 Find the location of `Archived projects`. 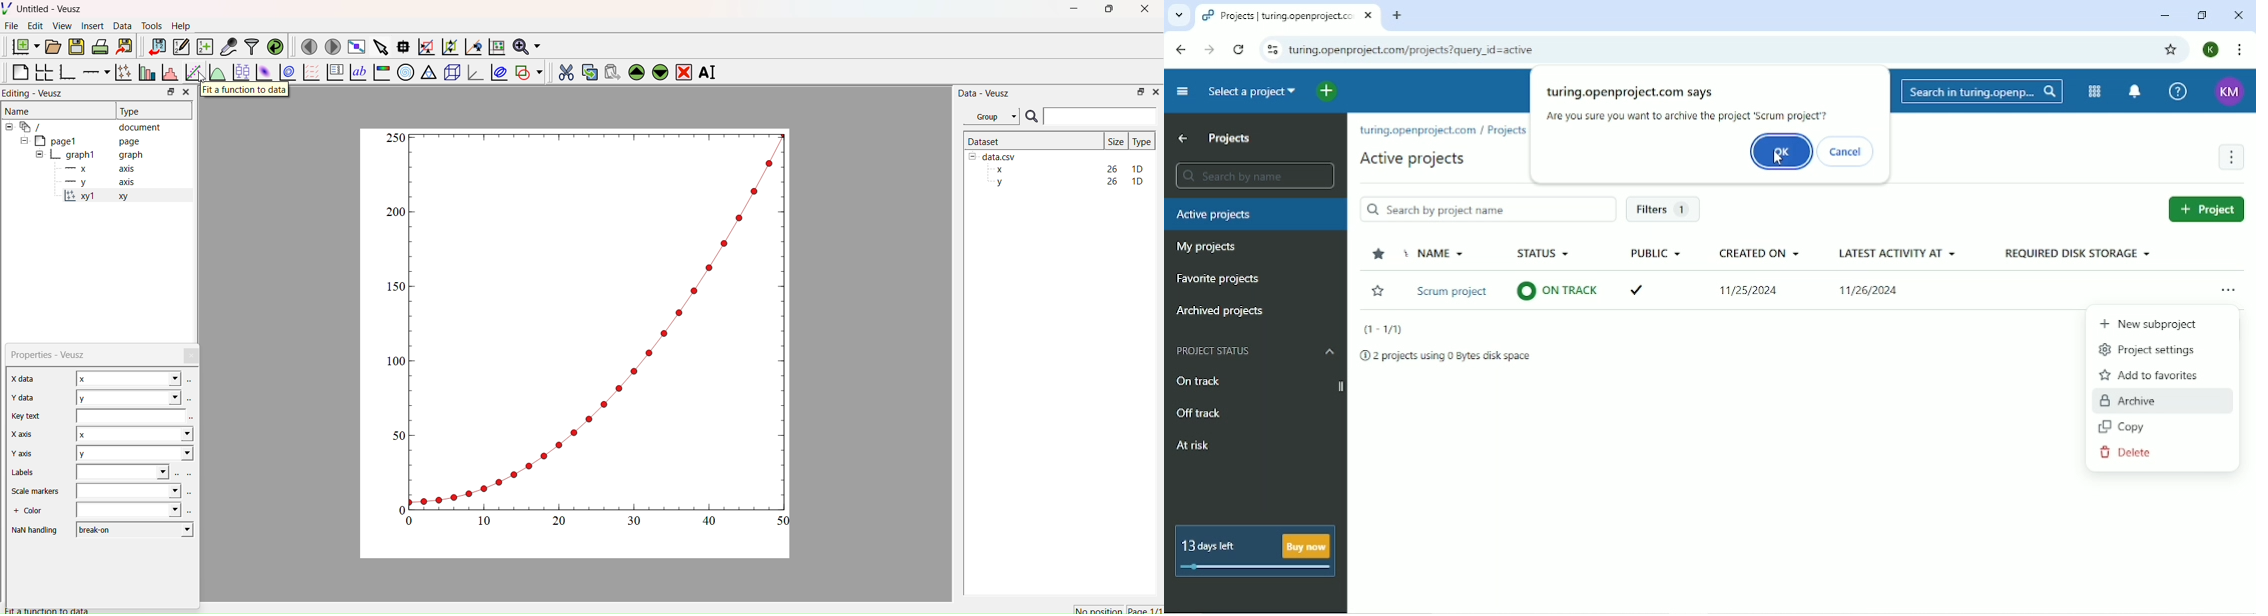

Archived projects is located at coordinates (1219, 312).